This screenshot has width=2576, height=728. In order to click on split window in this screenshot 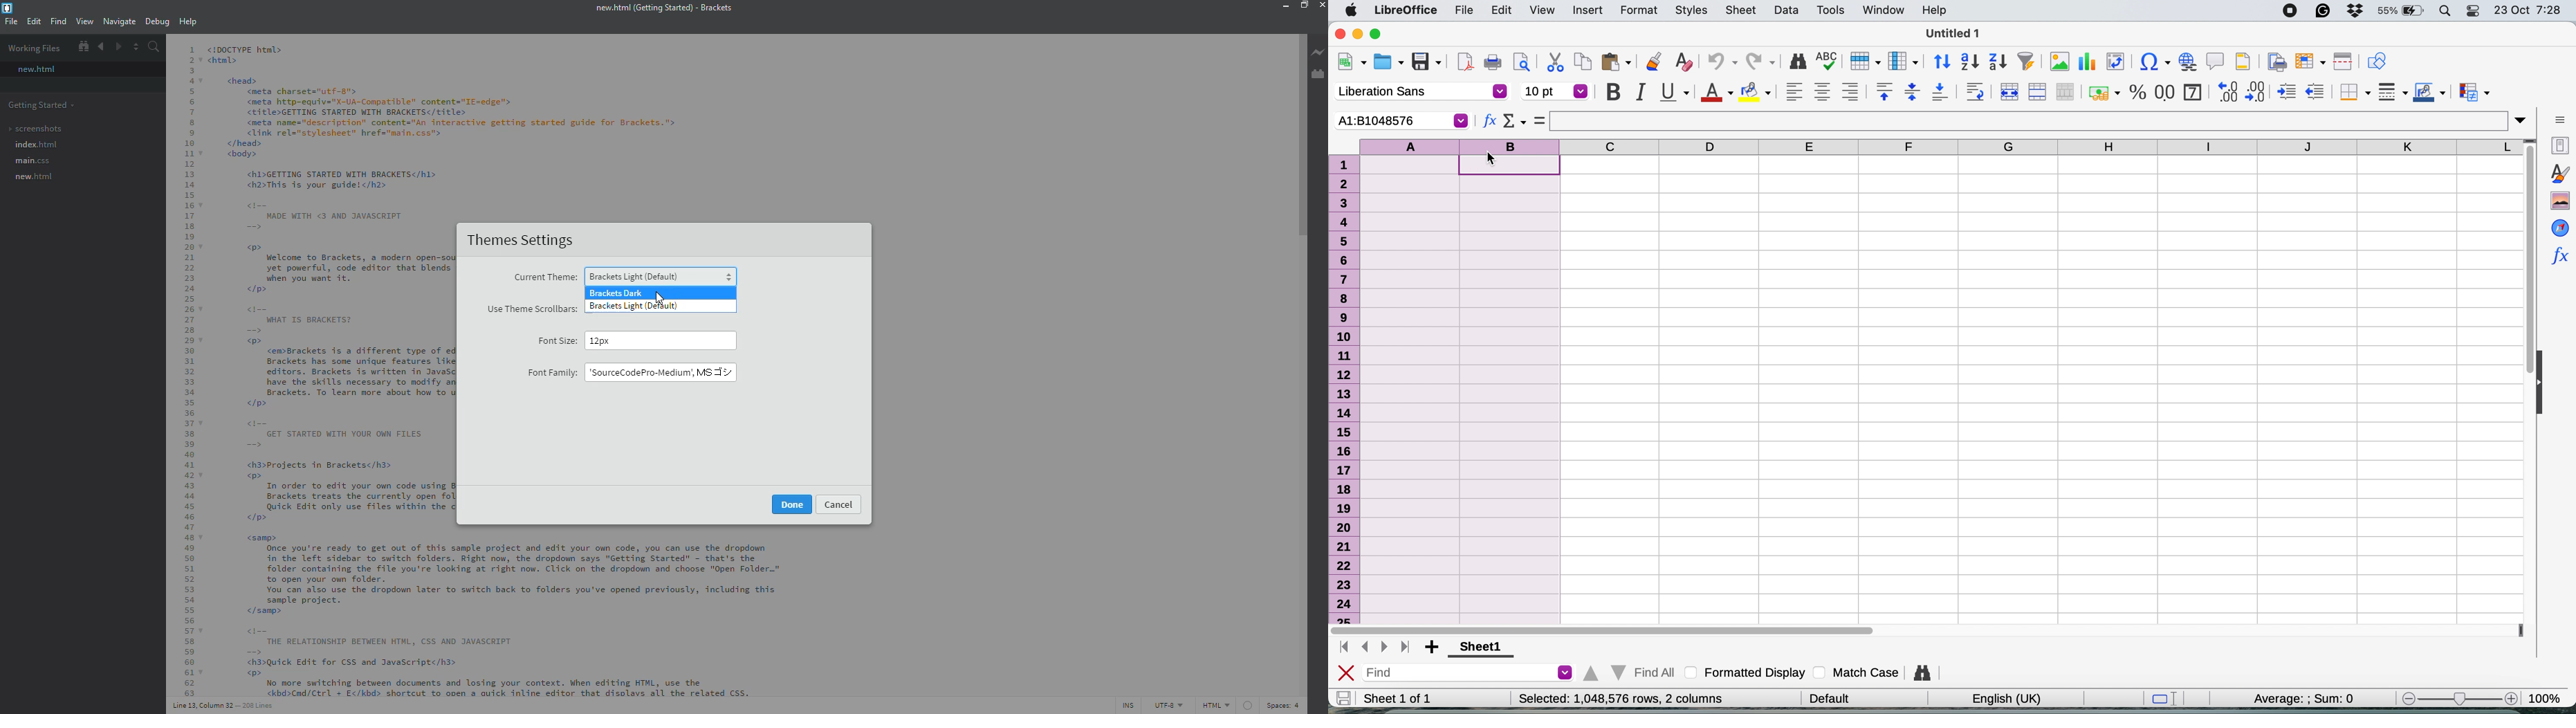, I will do `click(2344, 62)`.